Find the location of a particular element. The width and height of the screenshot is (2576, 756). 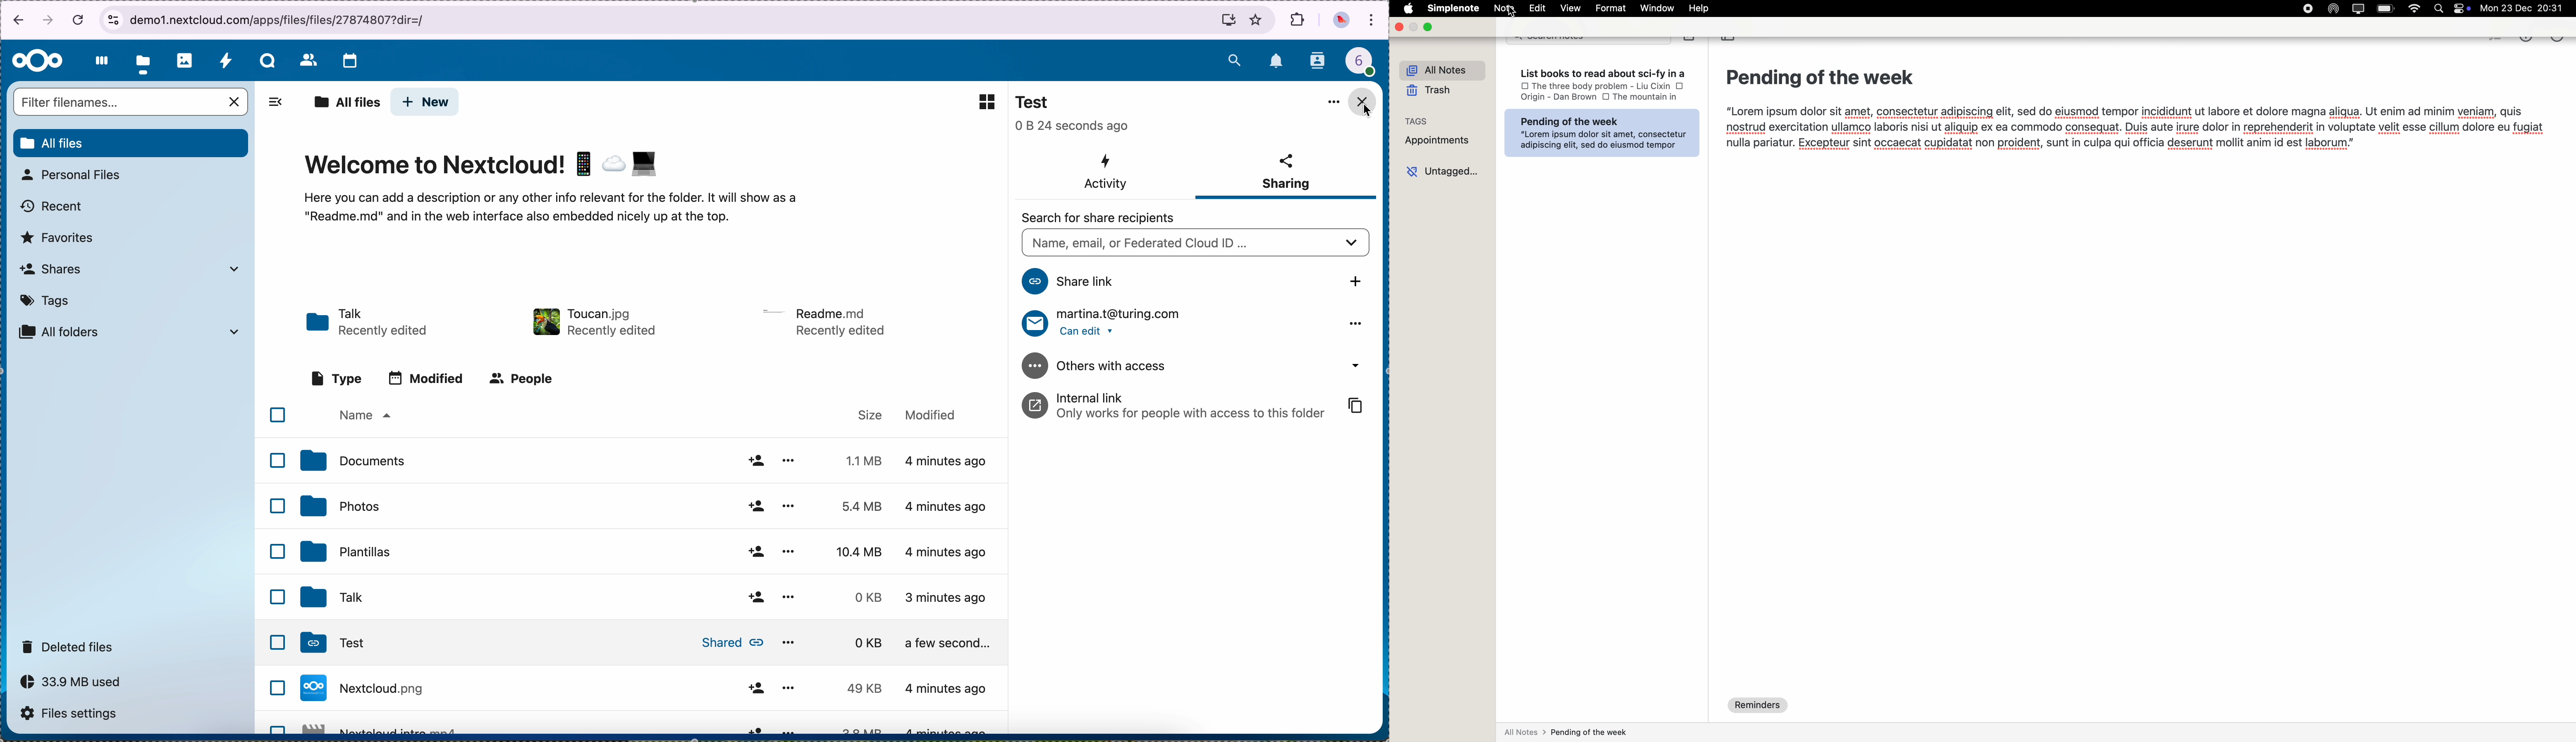

internal link is located at coordinates (1195, 407).